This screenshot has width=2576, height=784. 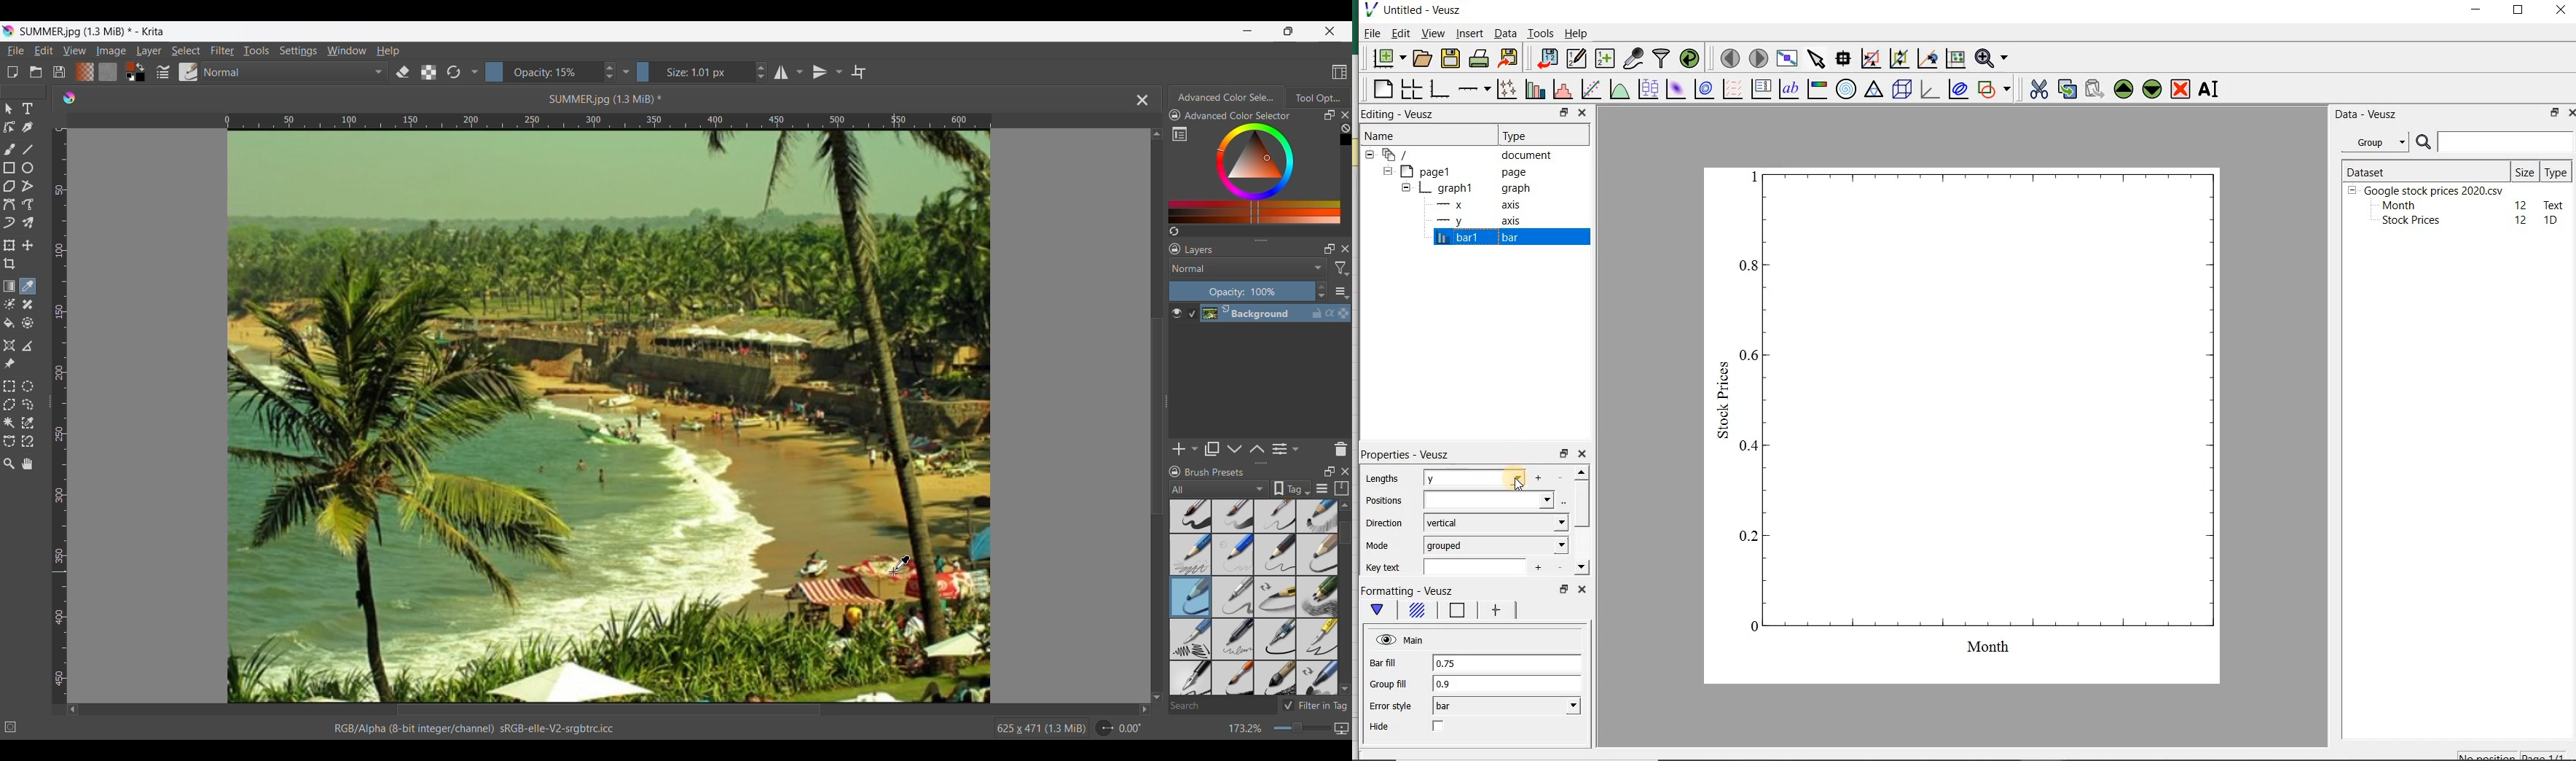 What do you see at coordinates (42, 50) in the screenshot?
I see `Edit menu` at bounding box center [42, 50].